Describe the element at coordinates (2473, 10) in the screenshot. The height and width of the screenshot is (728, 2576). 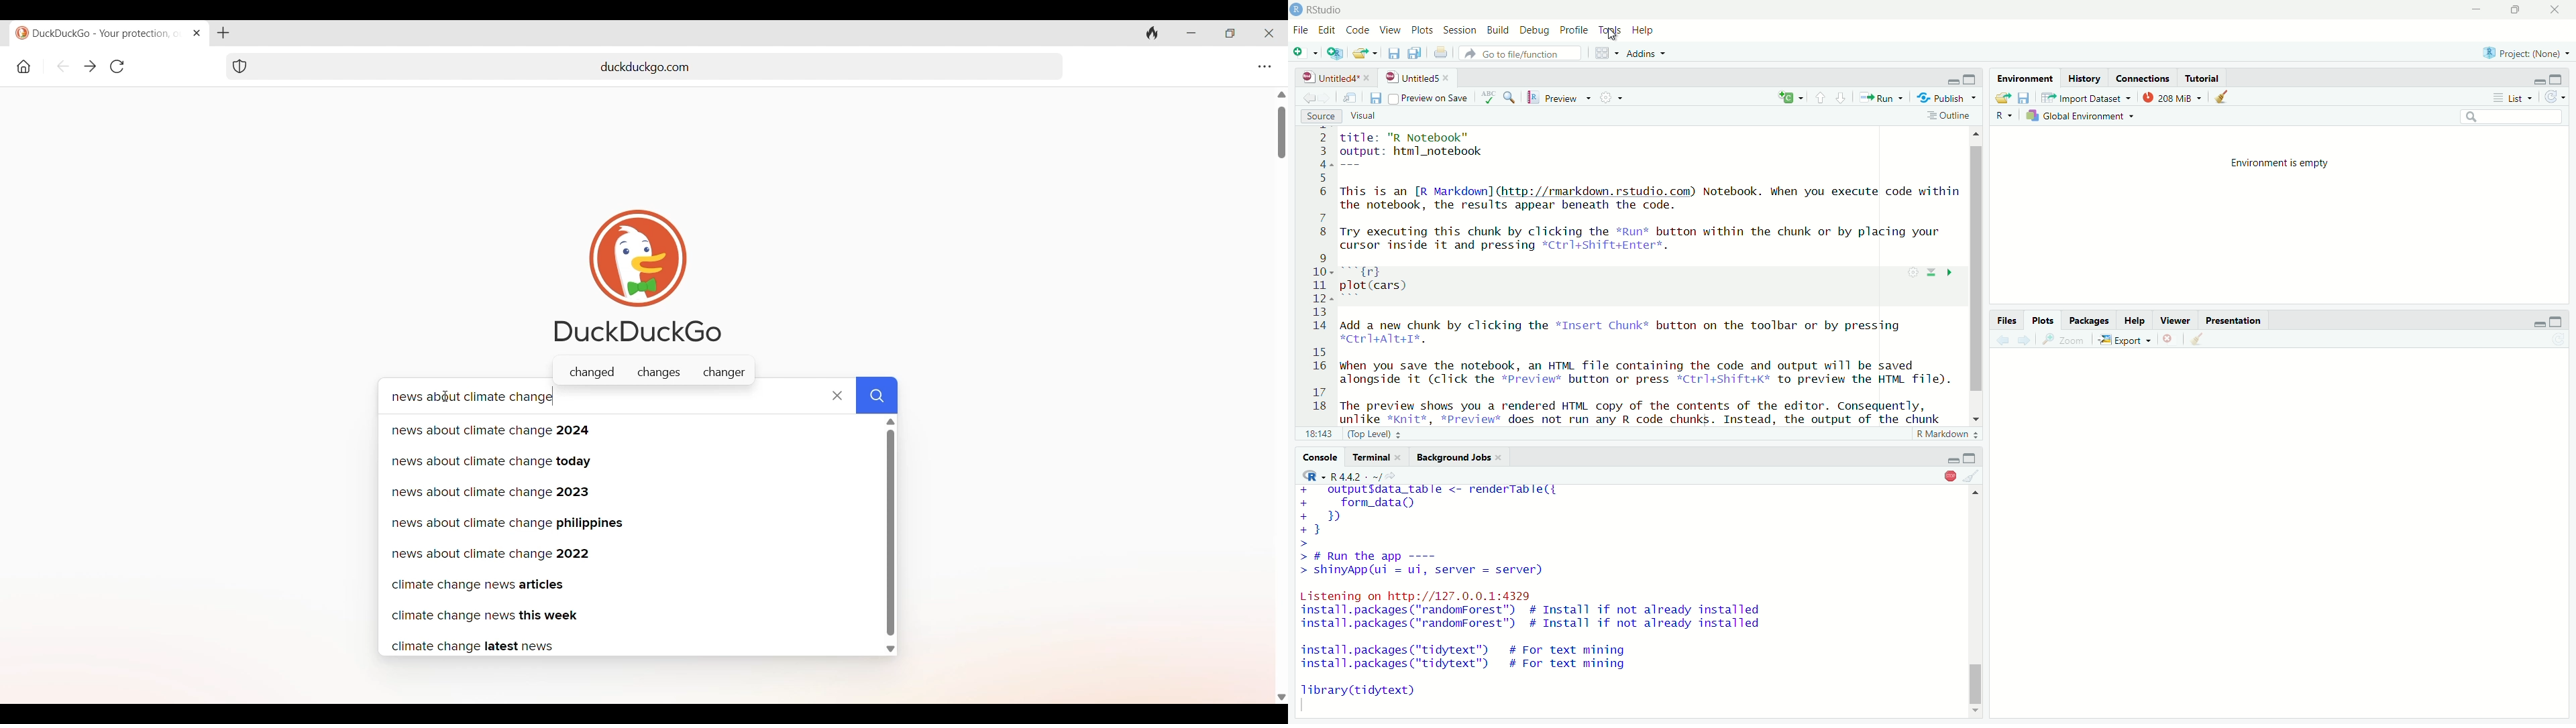
I see `minimise` at that location.